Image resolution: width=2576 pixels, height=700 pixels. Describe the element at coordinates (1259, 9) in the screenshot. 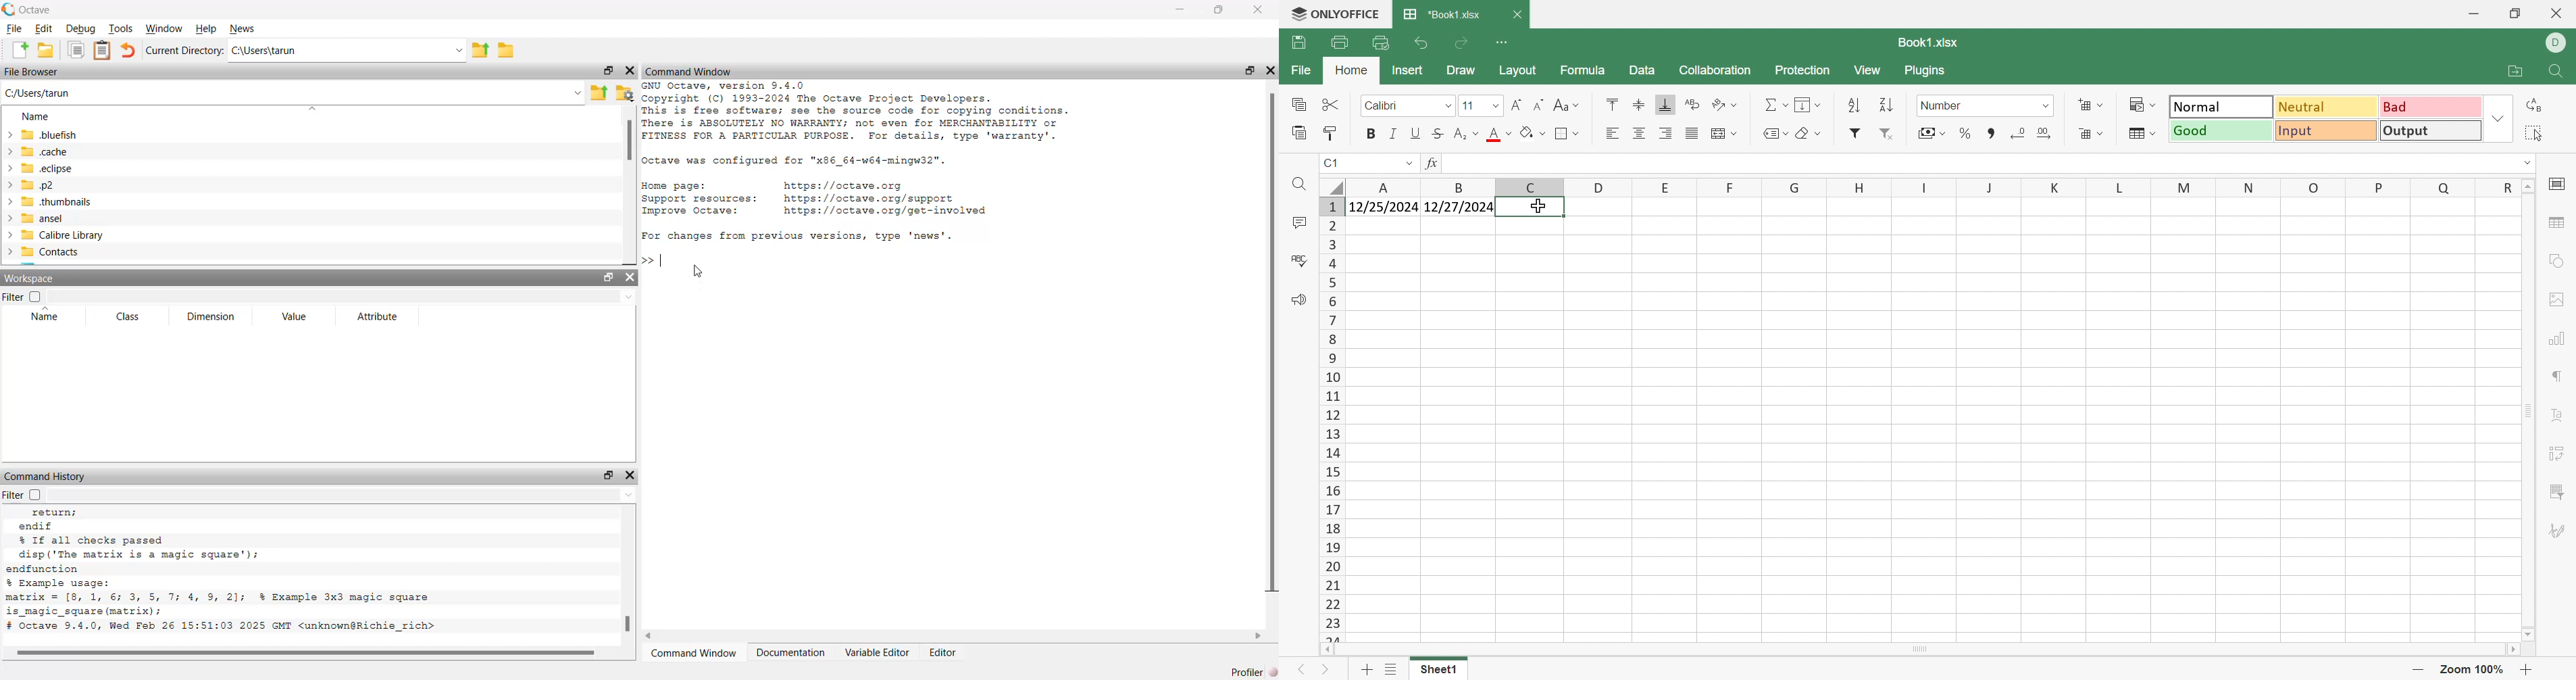

I see `close` at that location.